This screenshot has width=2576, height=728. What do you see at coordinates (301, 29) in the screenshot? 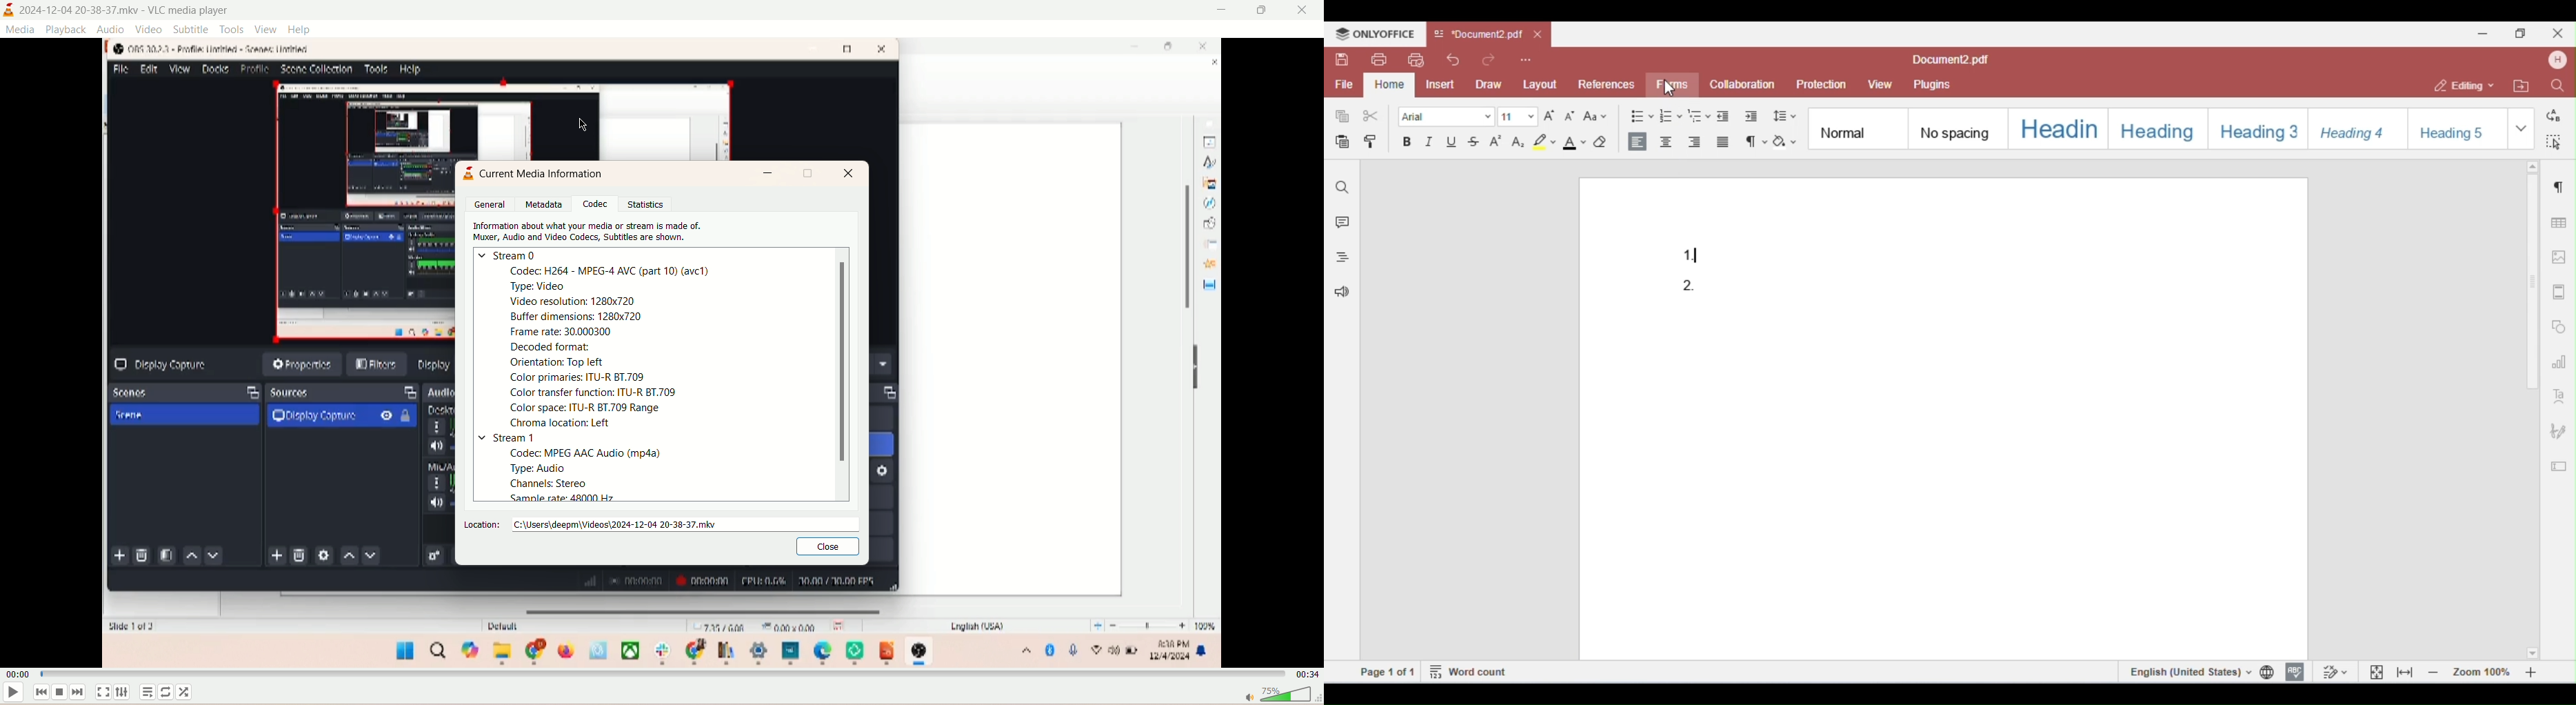
I see `help` at bounding box center [301, 29].